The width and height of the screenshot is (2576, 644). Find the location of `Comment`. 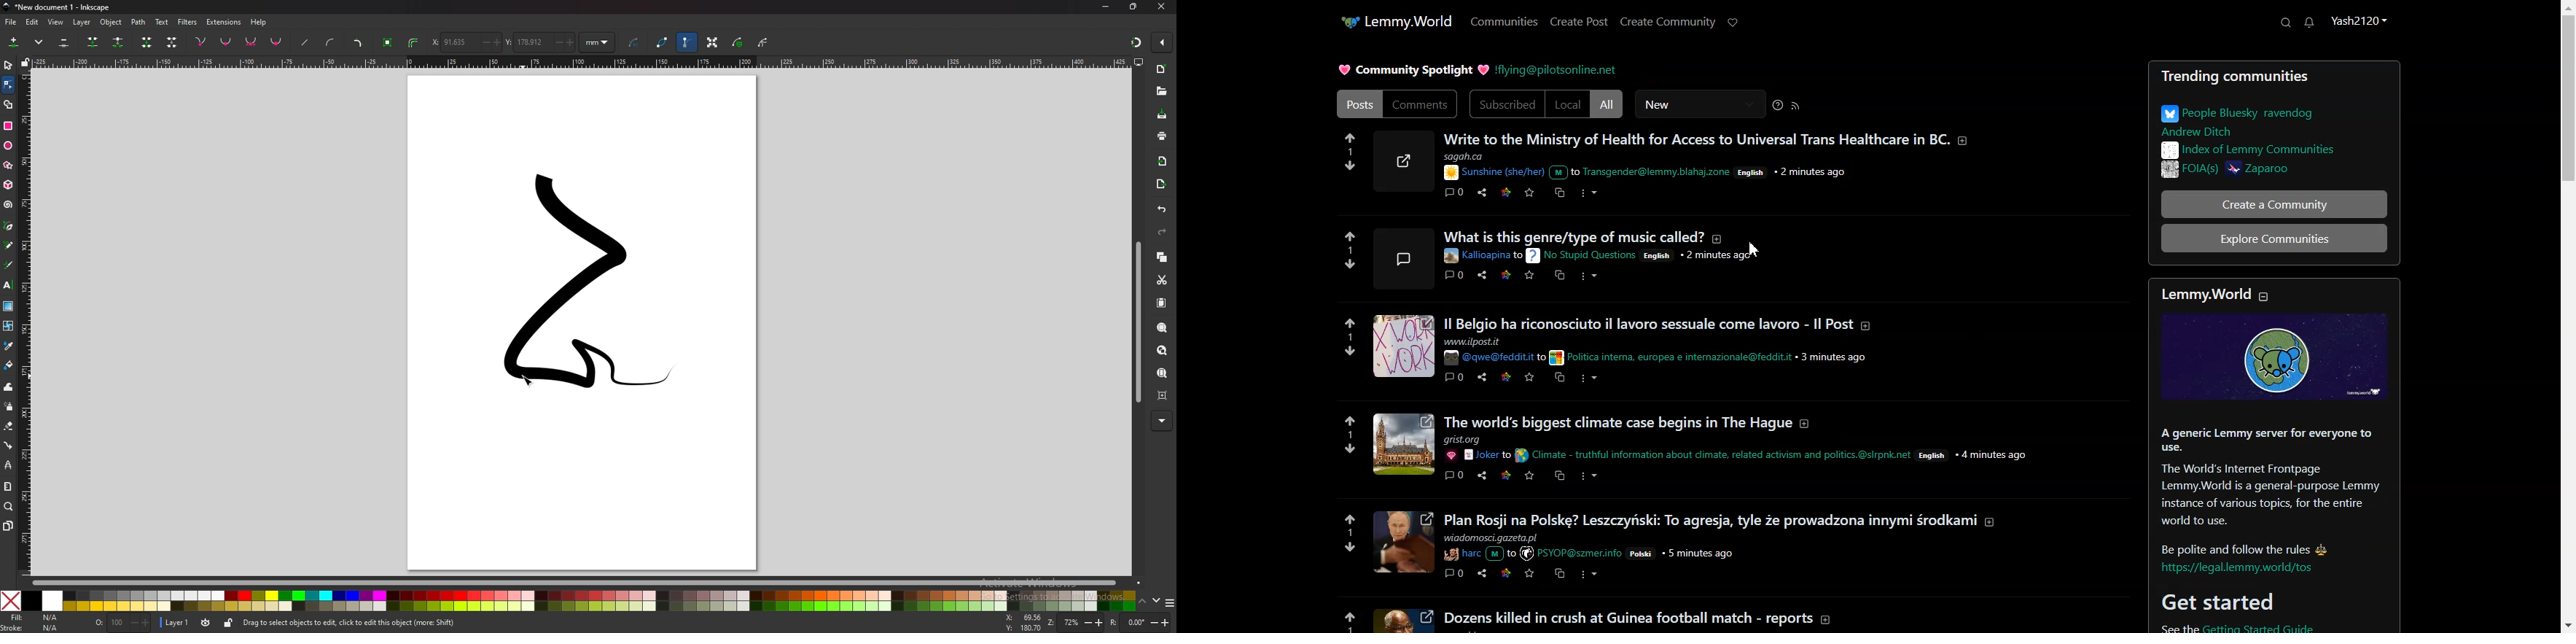

Comment is located at coordinates (1455, 192).